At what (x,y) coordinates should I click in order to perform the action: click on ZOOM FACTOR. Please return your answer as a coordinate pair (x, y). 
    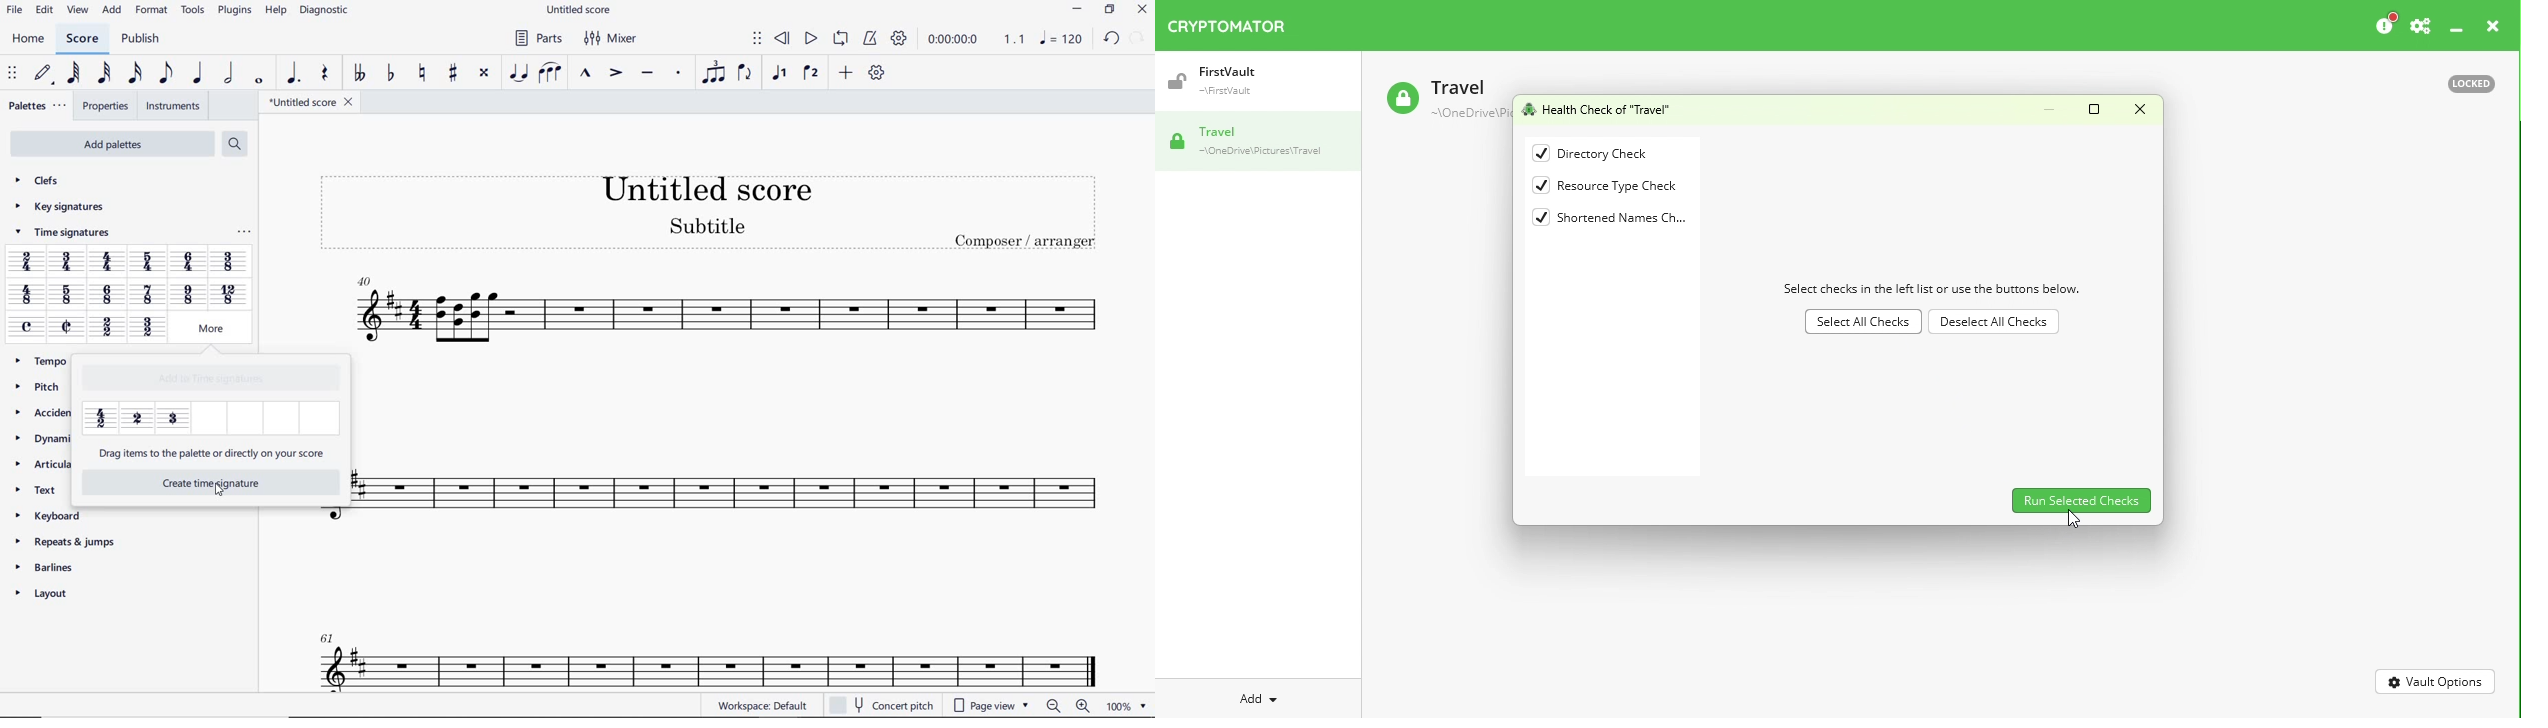
    Looking at the image, I should click on (1126, 706).